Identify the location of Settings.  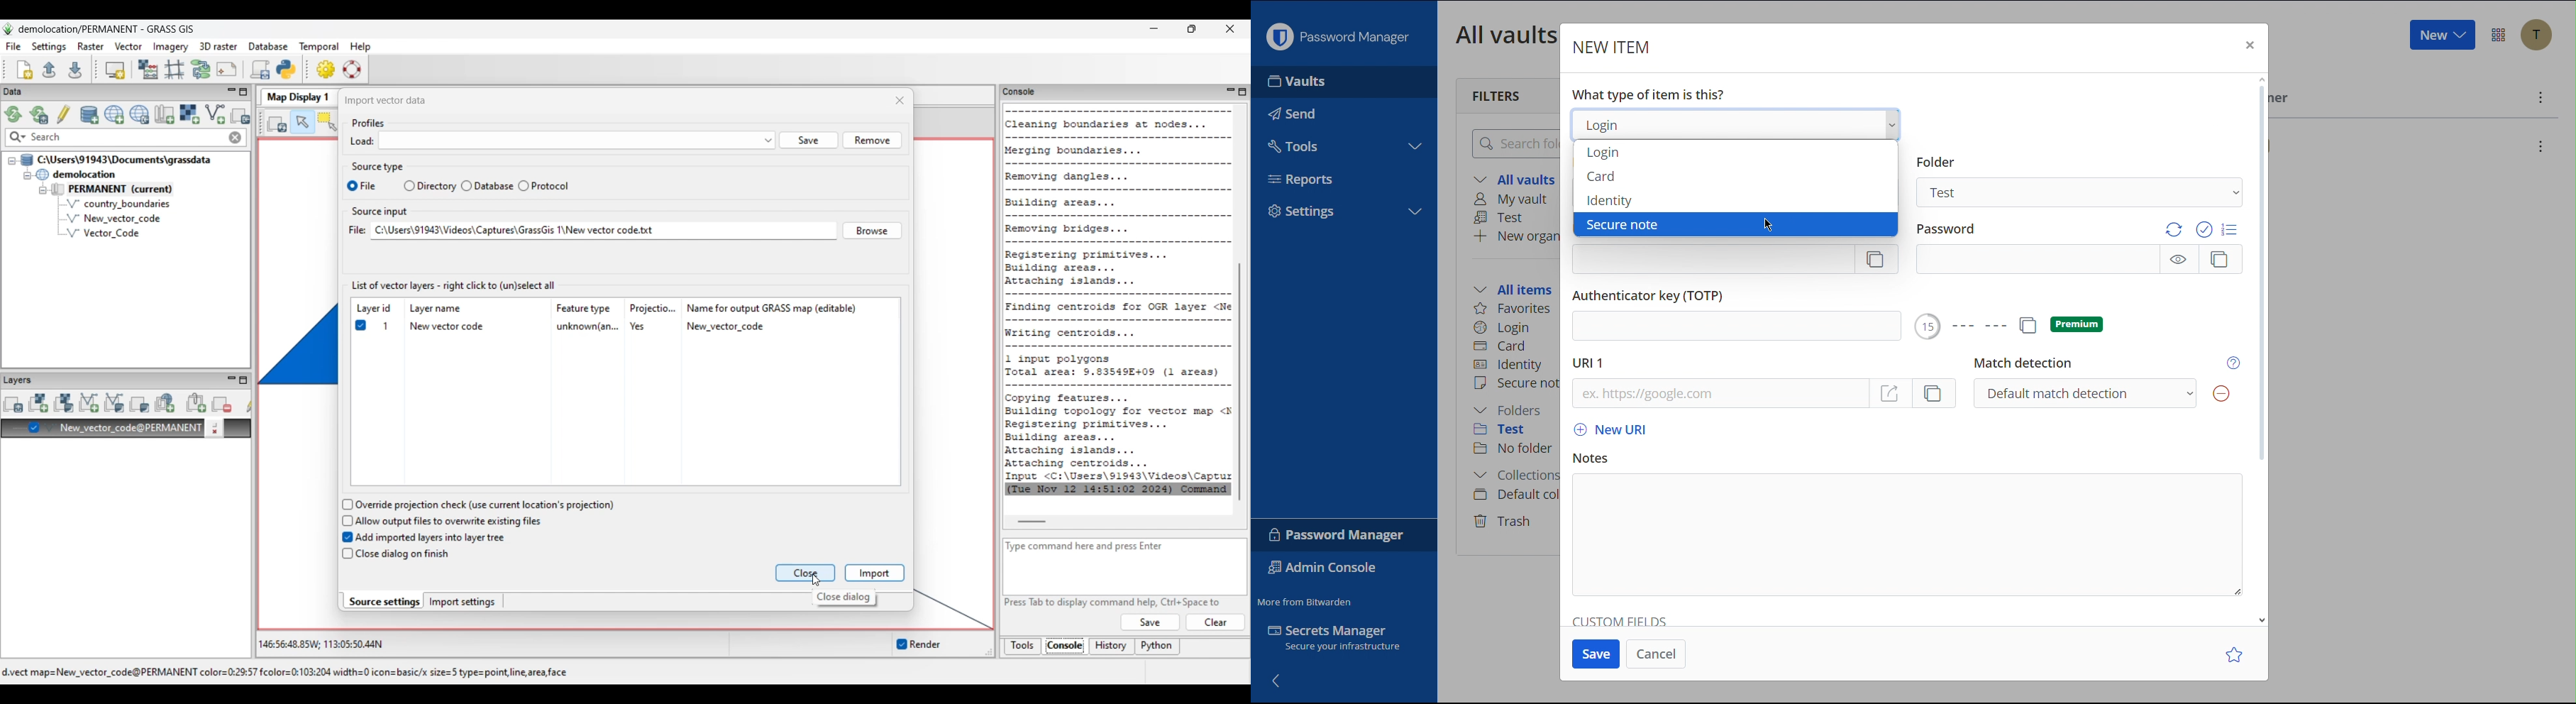
(1342, 213).